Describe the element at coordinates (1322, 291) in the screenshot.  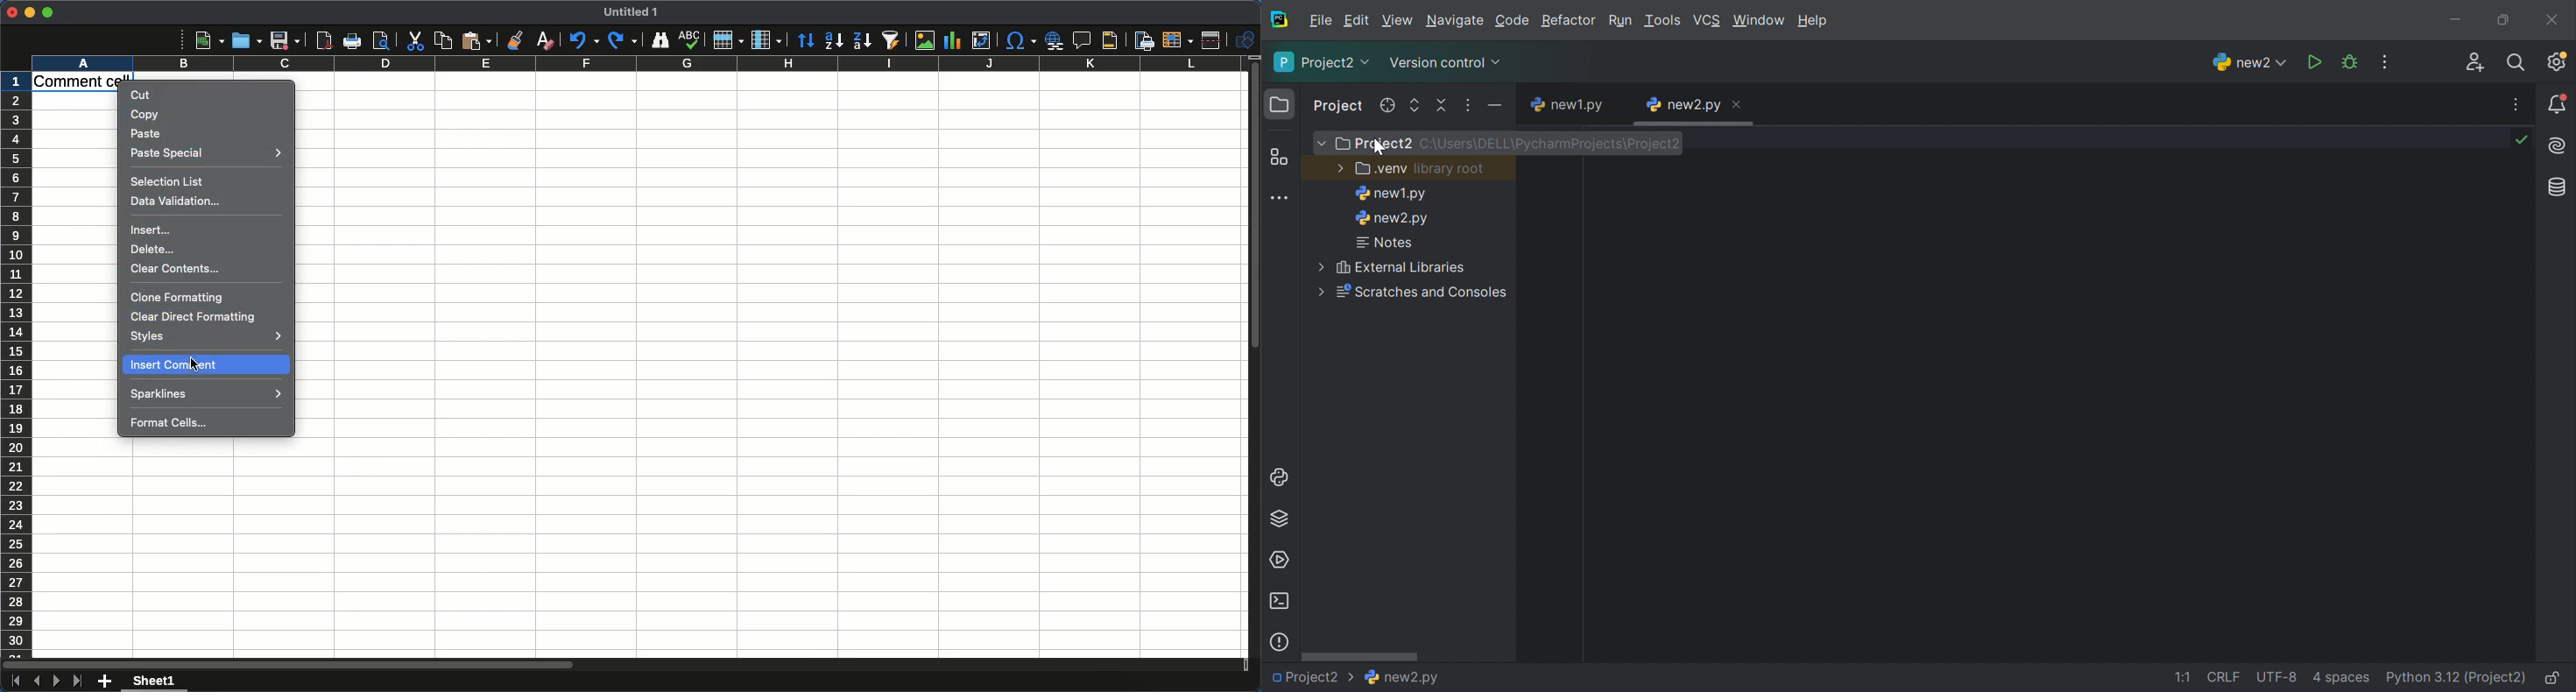
I see `More` at that location.